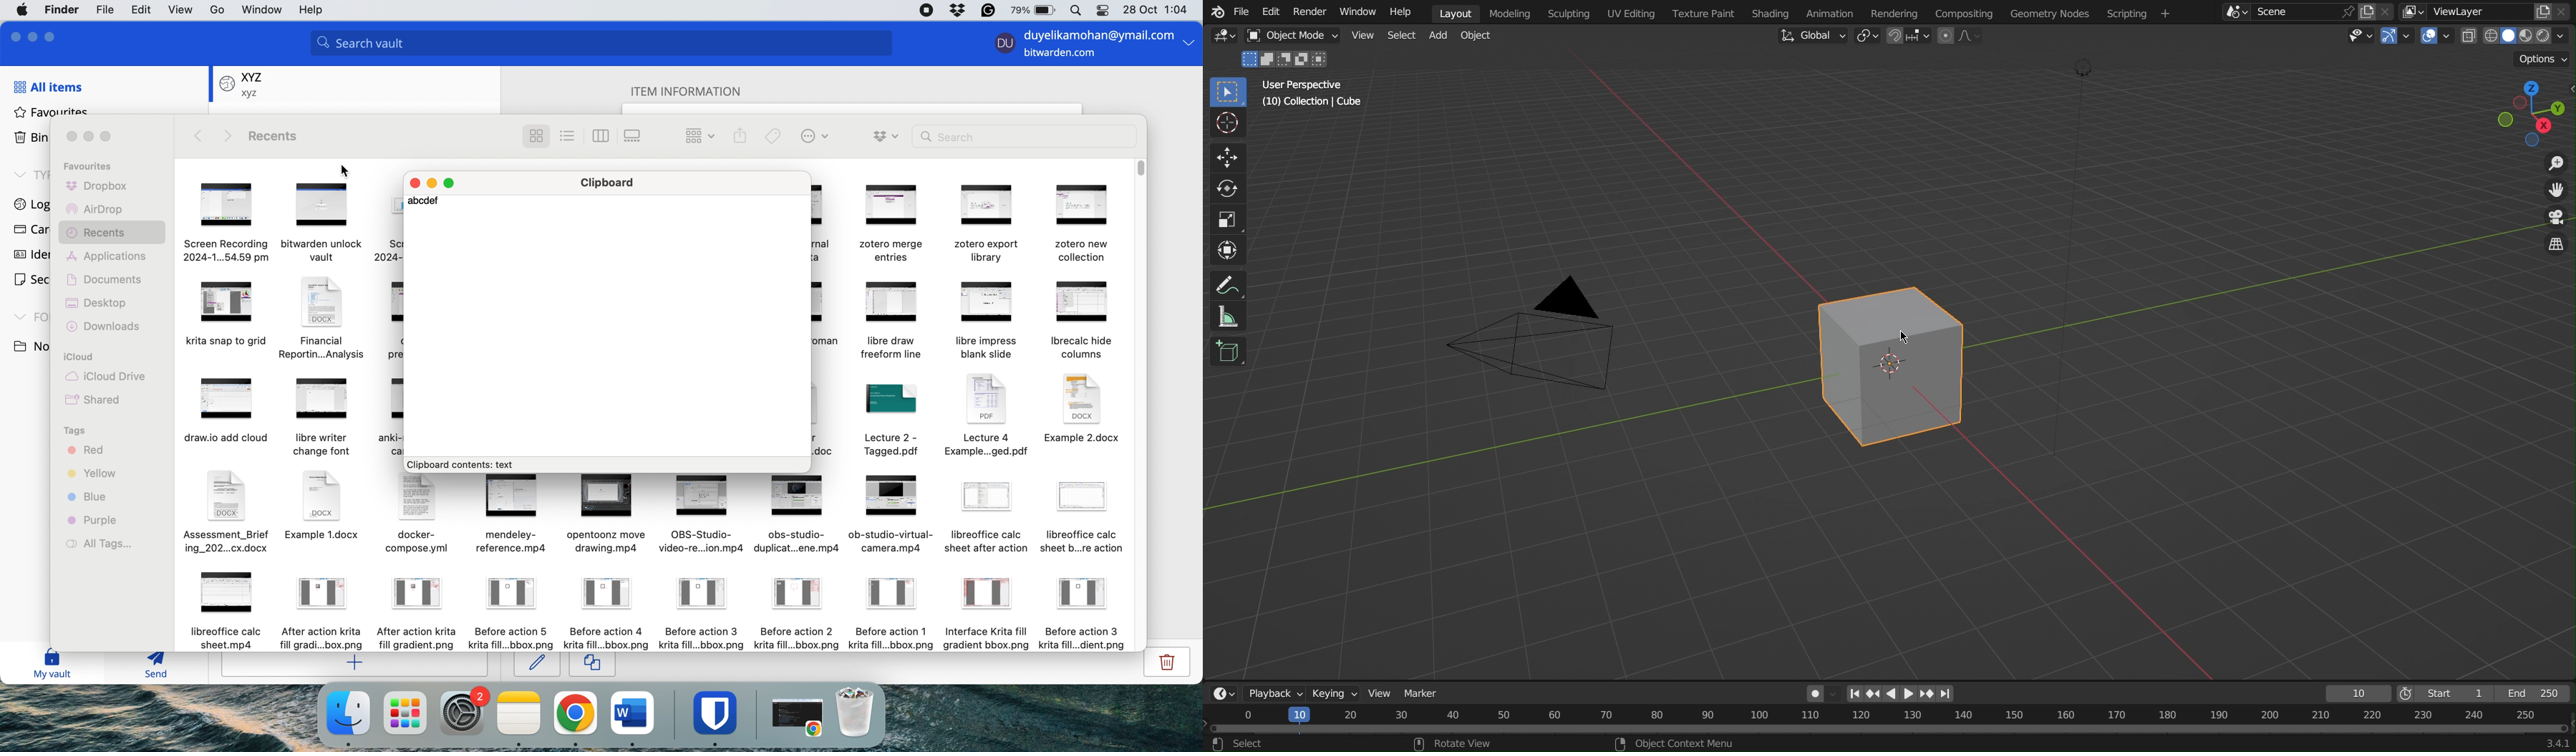 This screenshot has width=2576, height=756. I want to click on cursor, so click(350, 735).